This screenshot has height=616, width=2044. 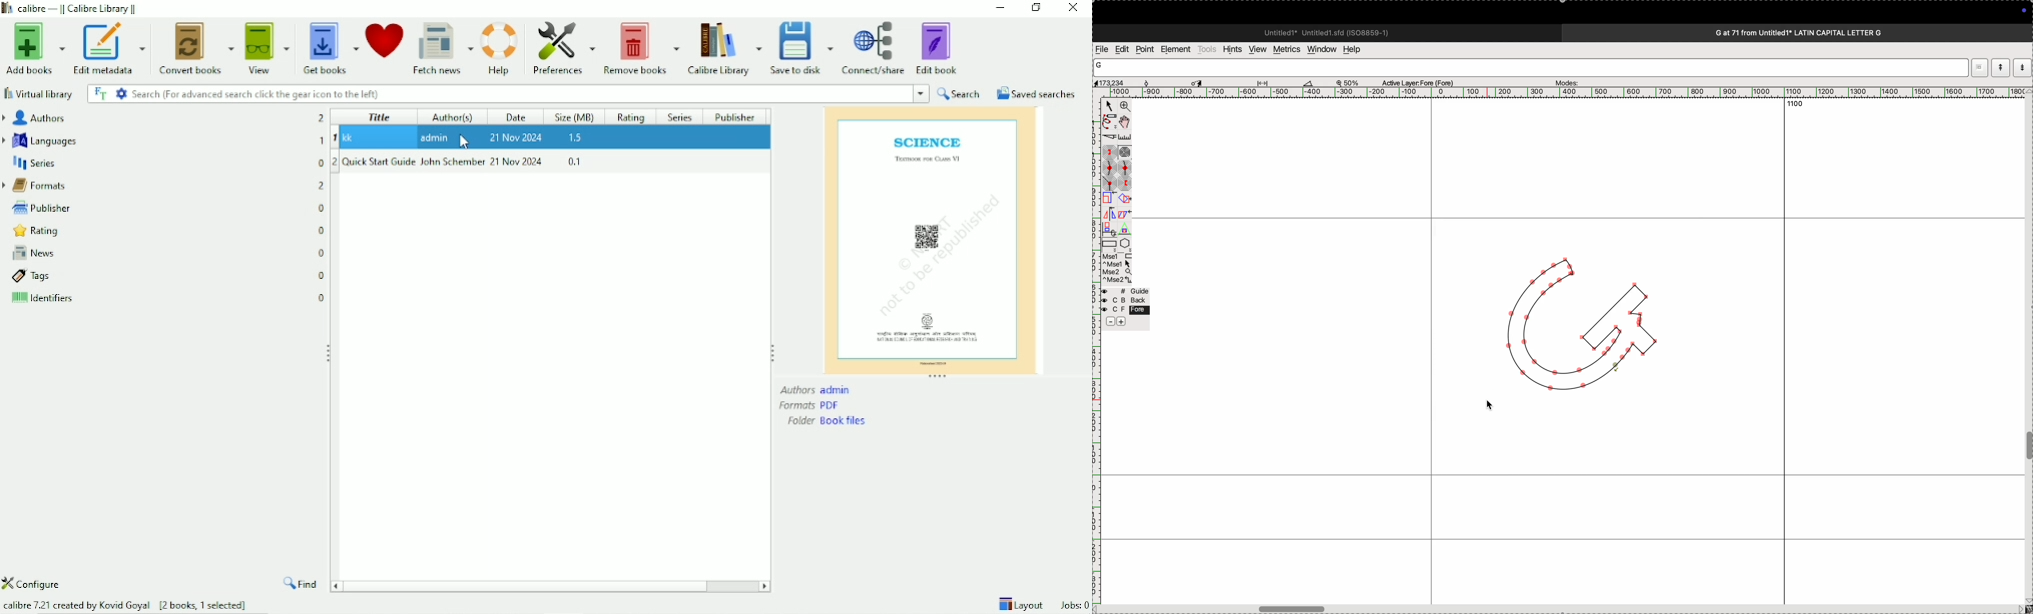 I want to click on Pan, so click(x=1124, y=123).